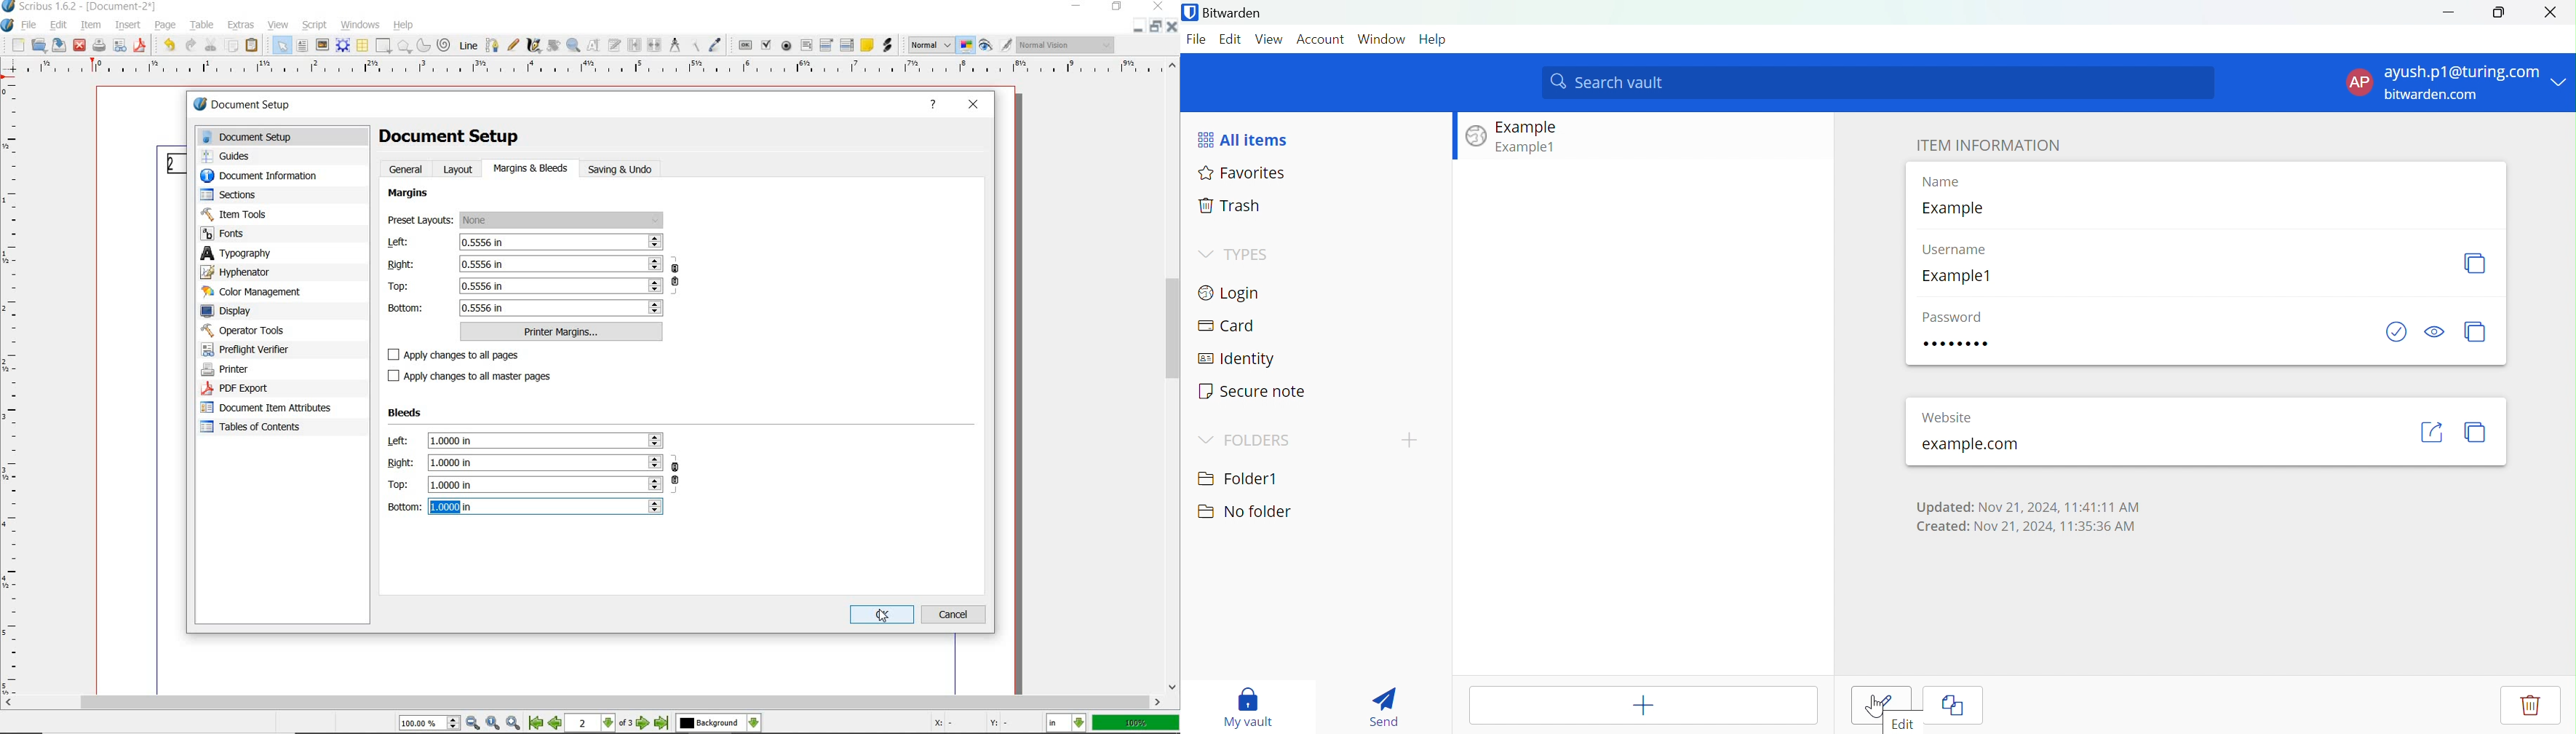  I want to click on document setup, so click(286, 137).